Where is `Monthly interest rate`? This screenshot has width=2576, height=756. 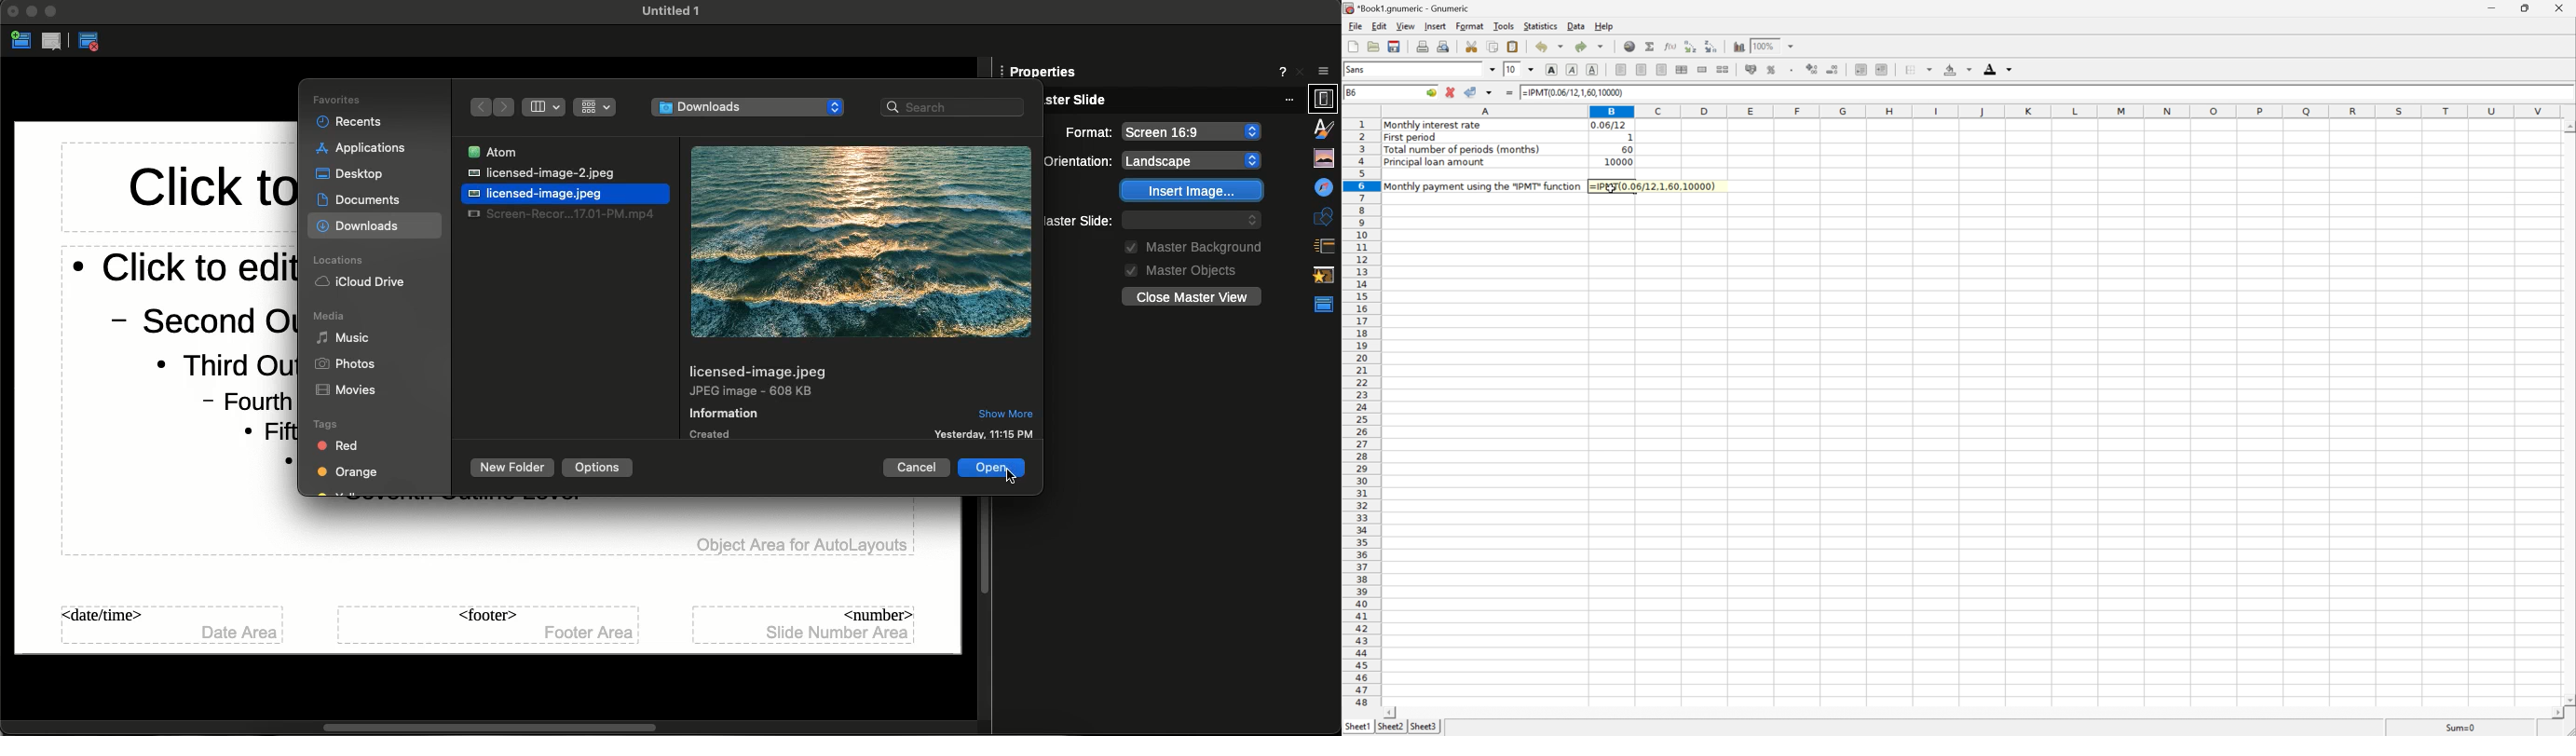
Monthly interest rate is located at coordinates (1434, 126).